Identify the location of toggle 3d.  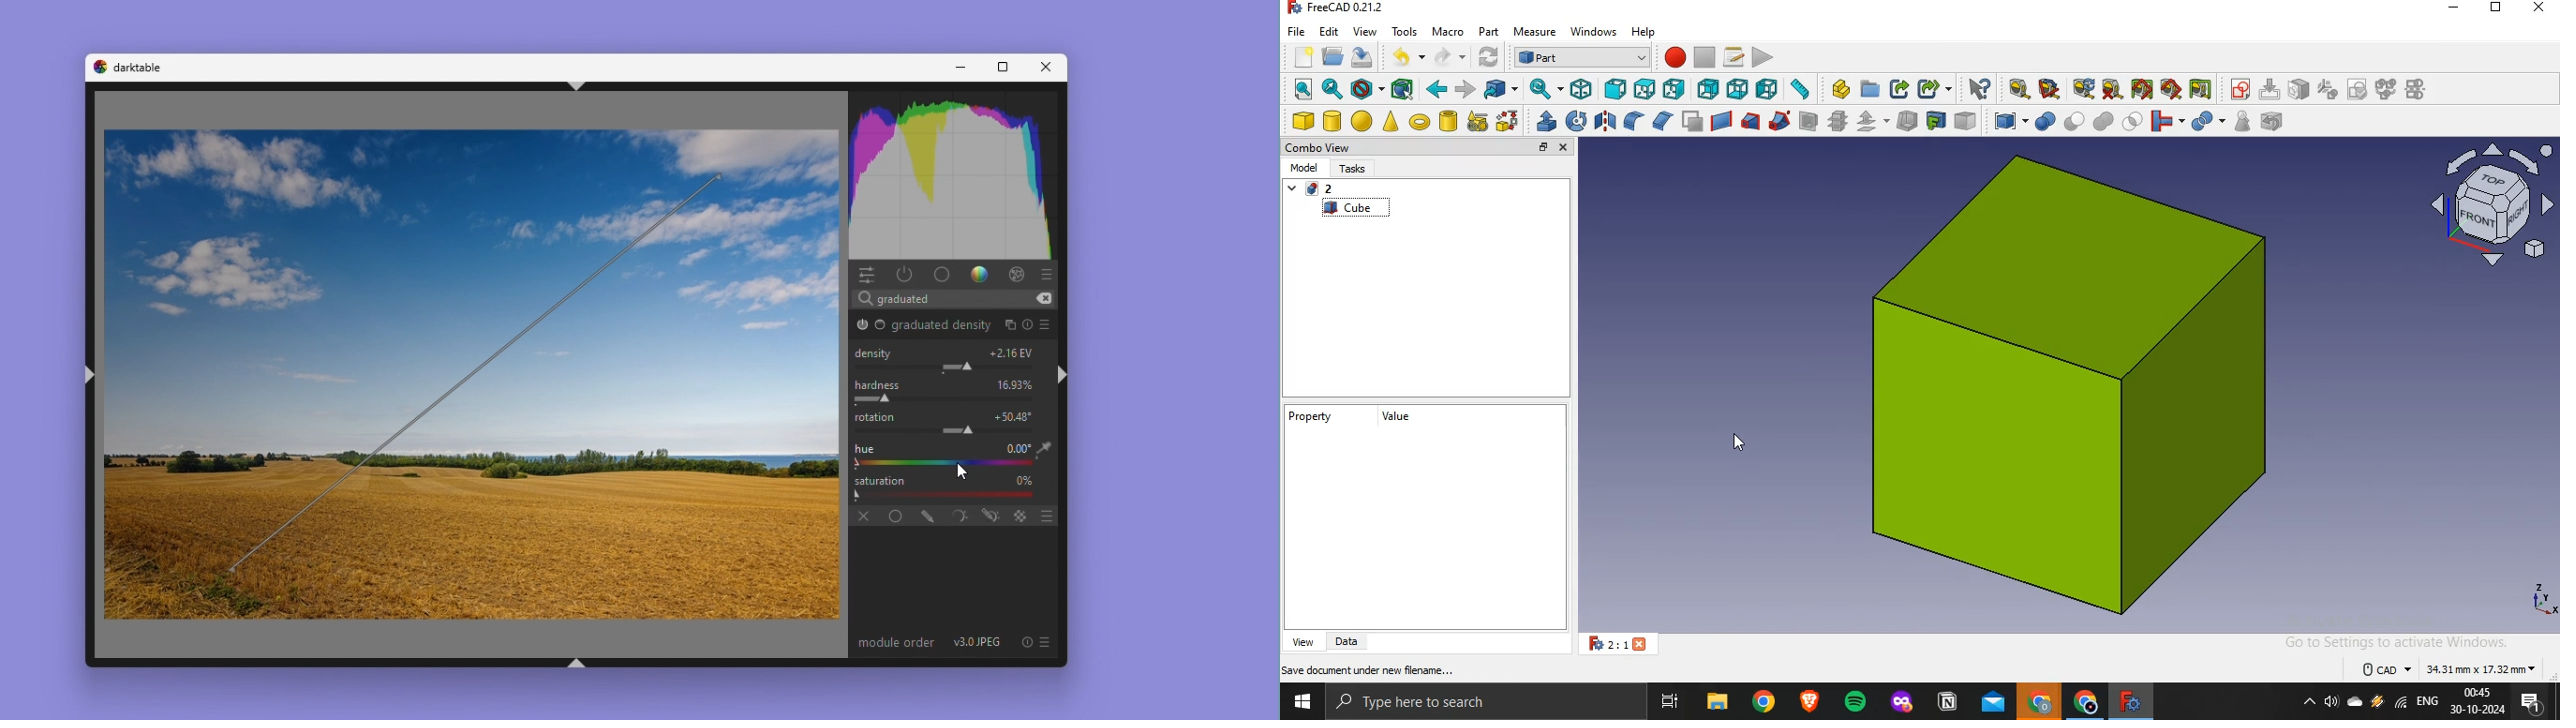
(2171, 88).